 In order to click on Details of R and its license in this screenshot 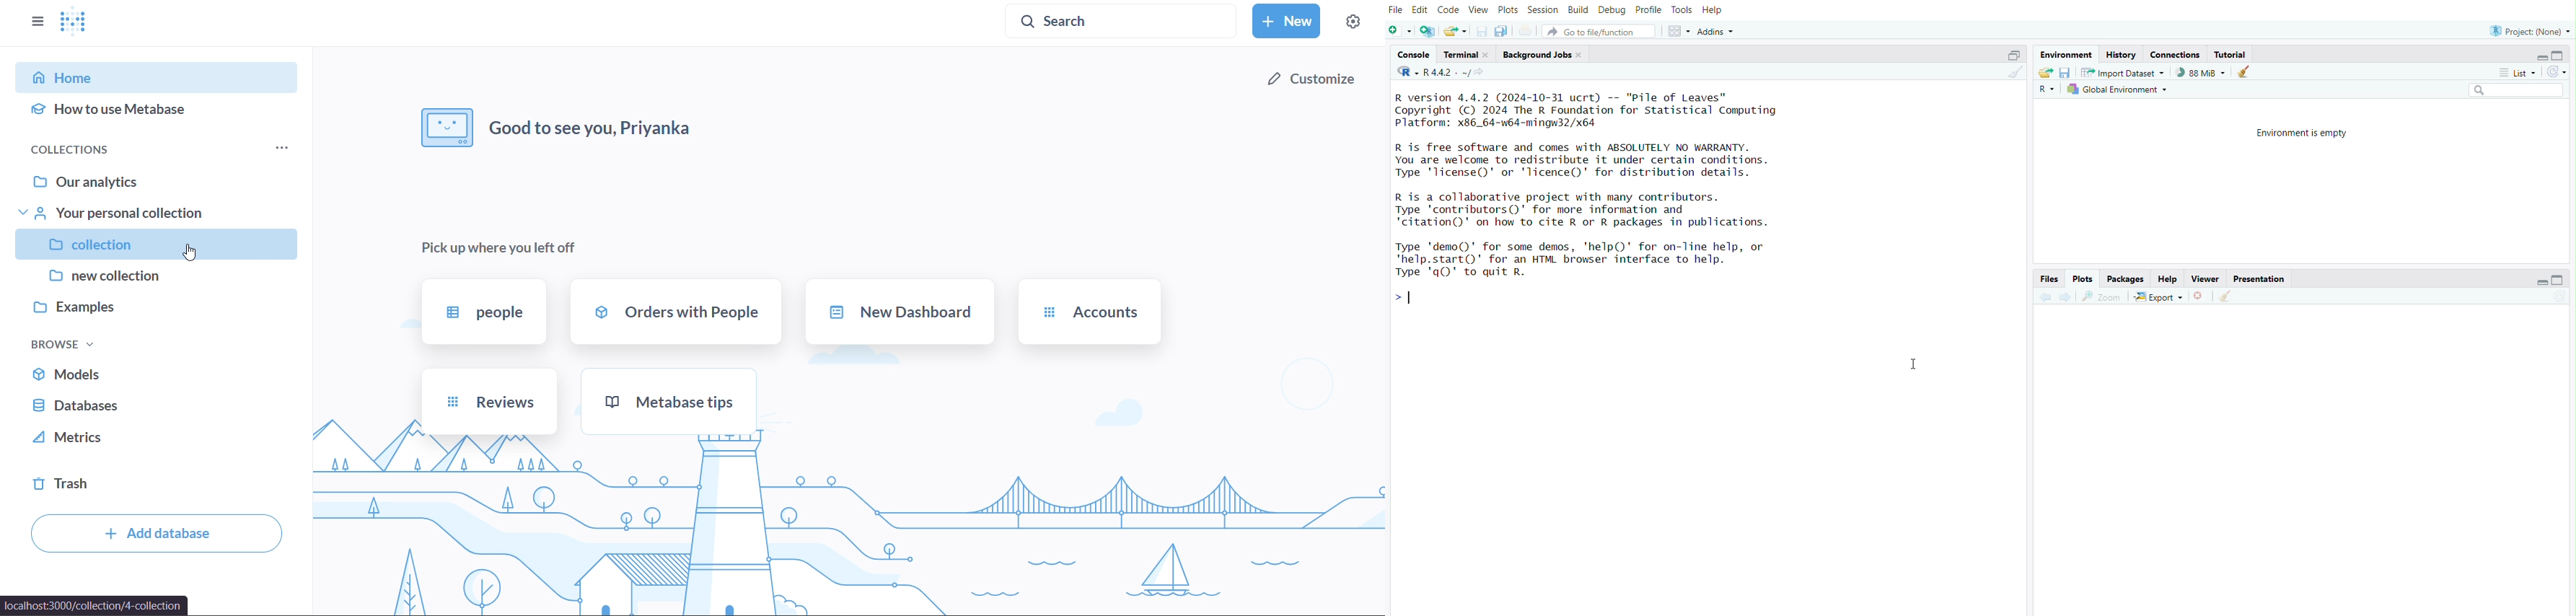, I will do `click(1612, 160)`.